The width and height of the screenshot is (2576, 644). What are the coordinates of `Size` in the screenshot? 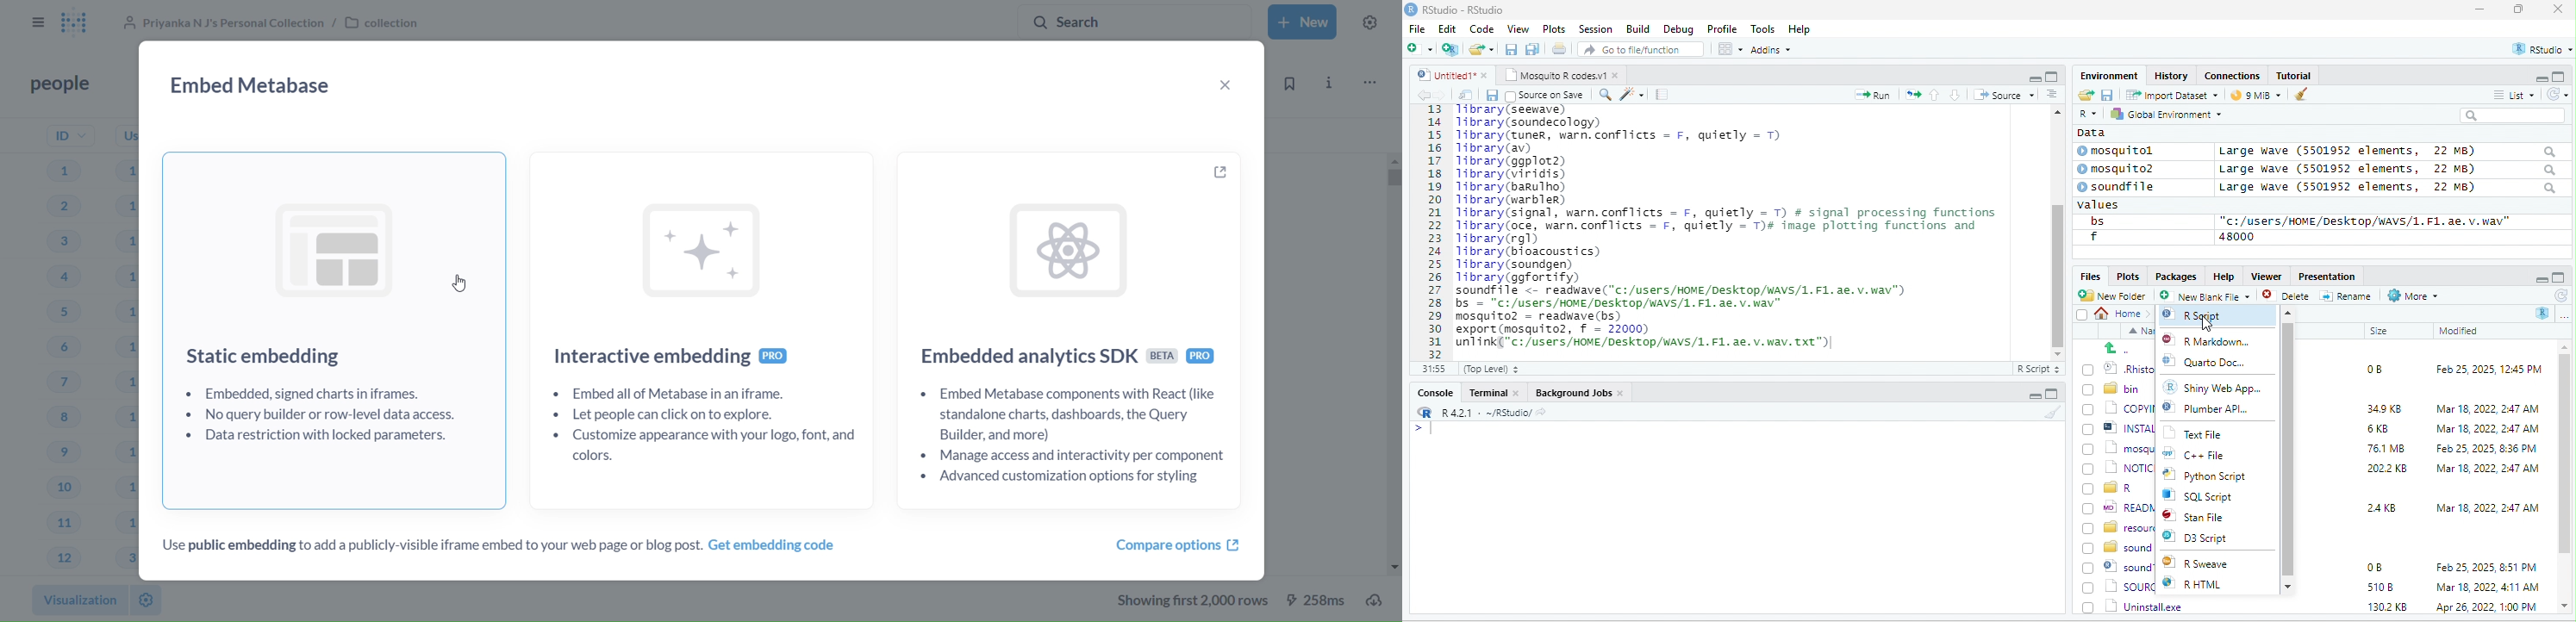 It's located at (2380, 332).